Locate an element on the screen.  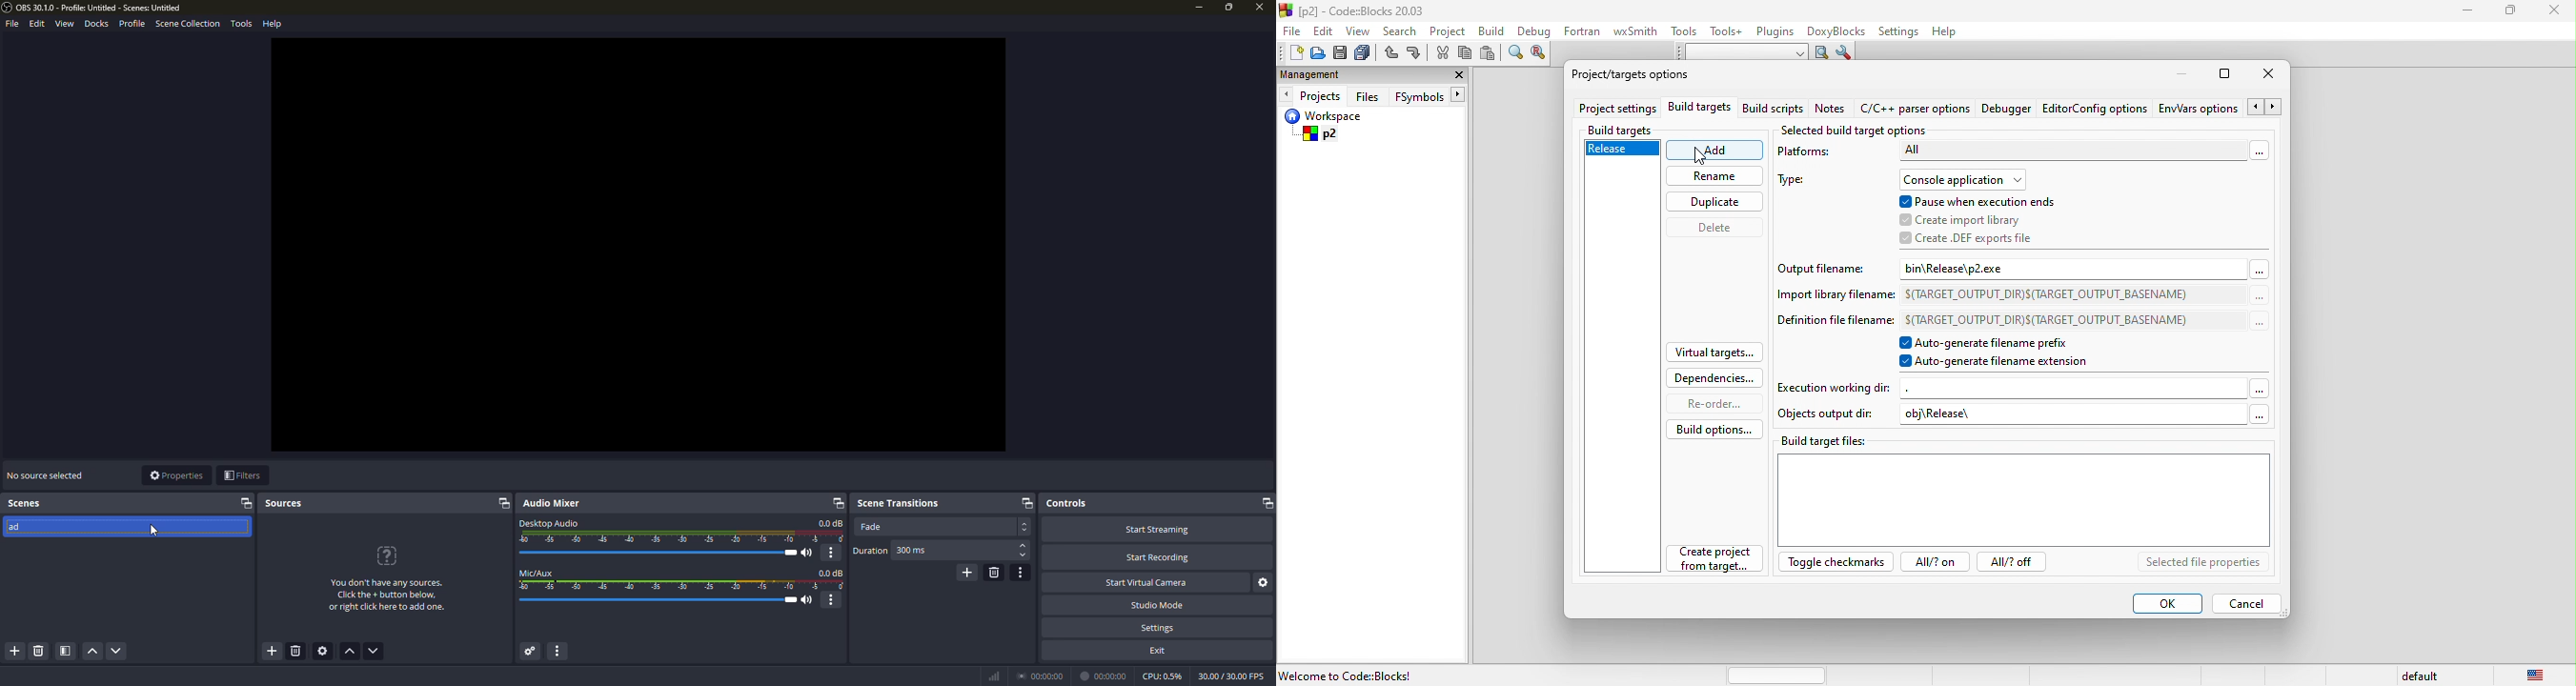
execution working dir is located at coordinates (2027, 388).